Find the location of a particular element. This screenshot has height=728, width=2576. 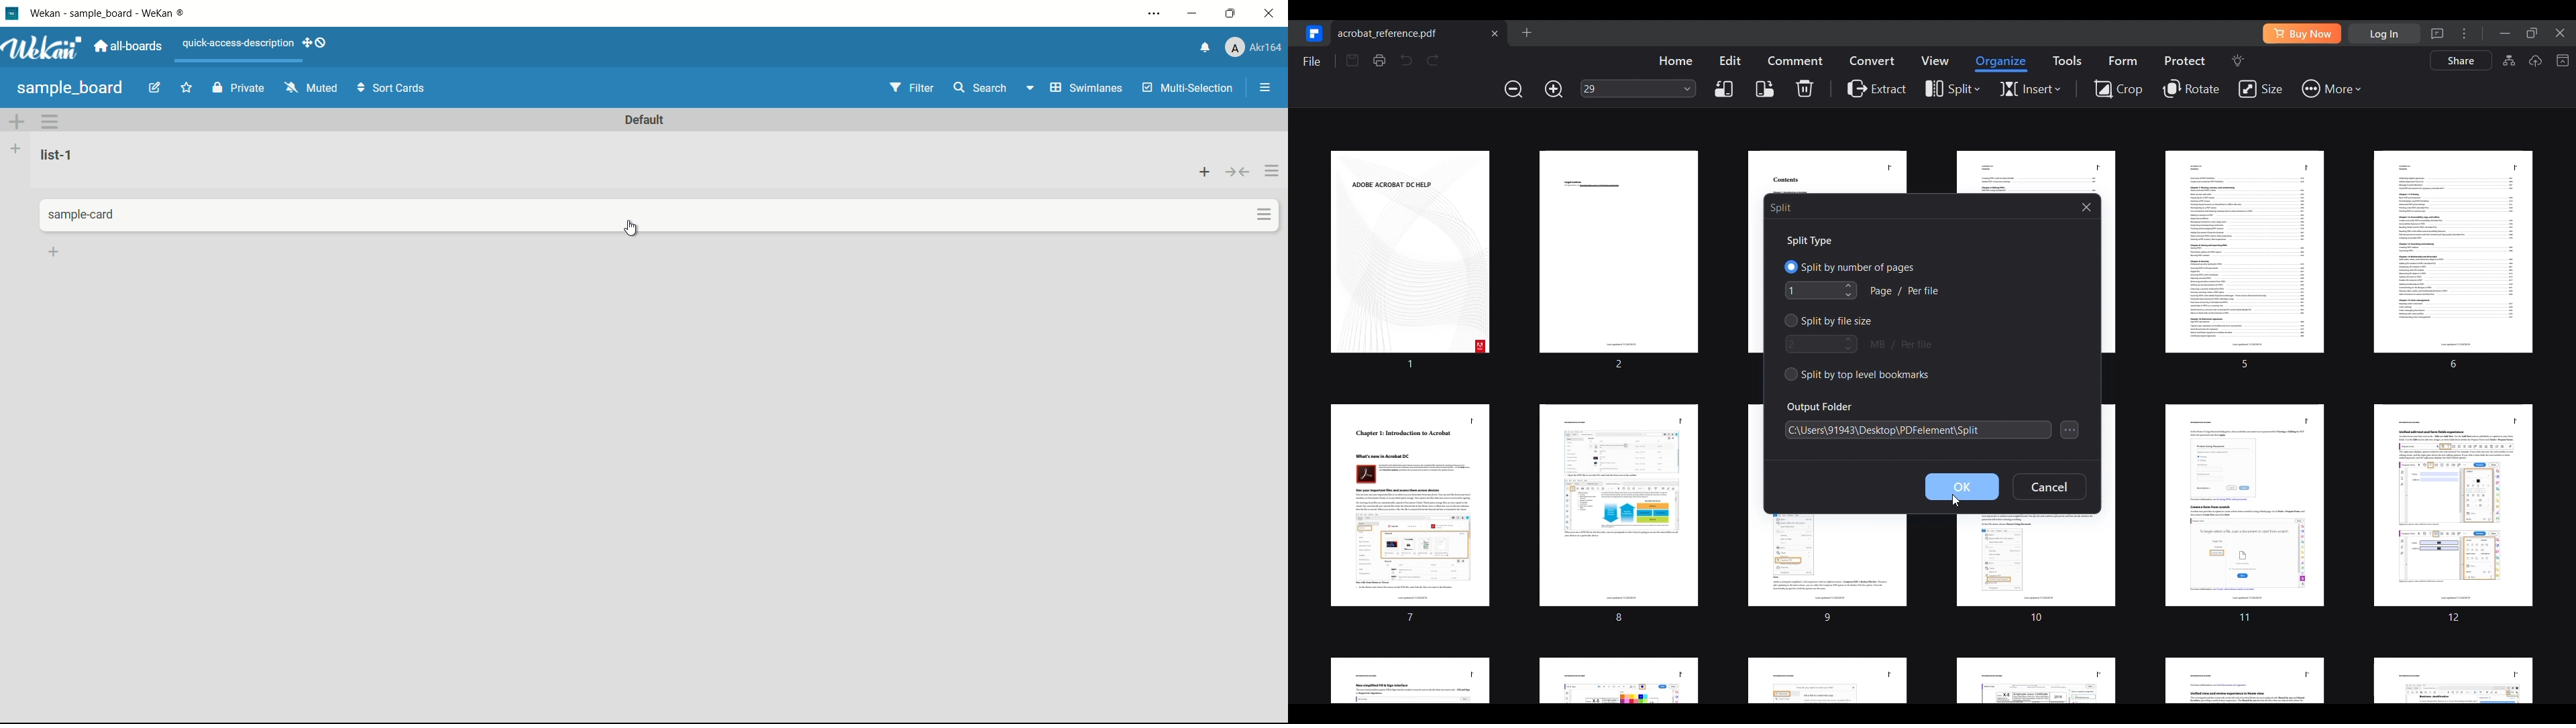

Split is located at coordinates (1950, 90).